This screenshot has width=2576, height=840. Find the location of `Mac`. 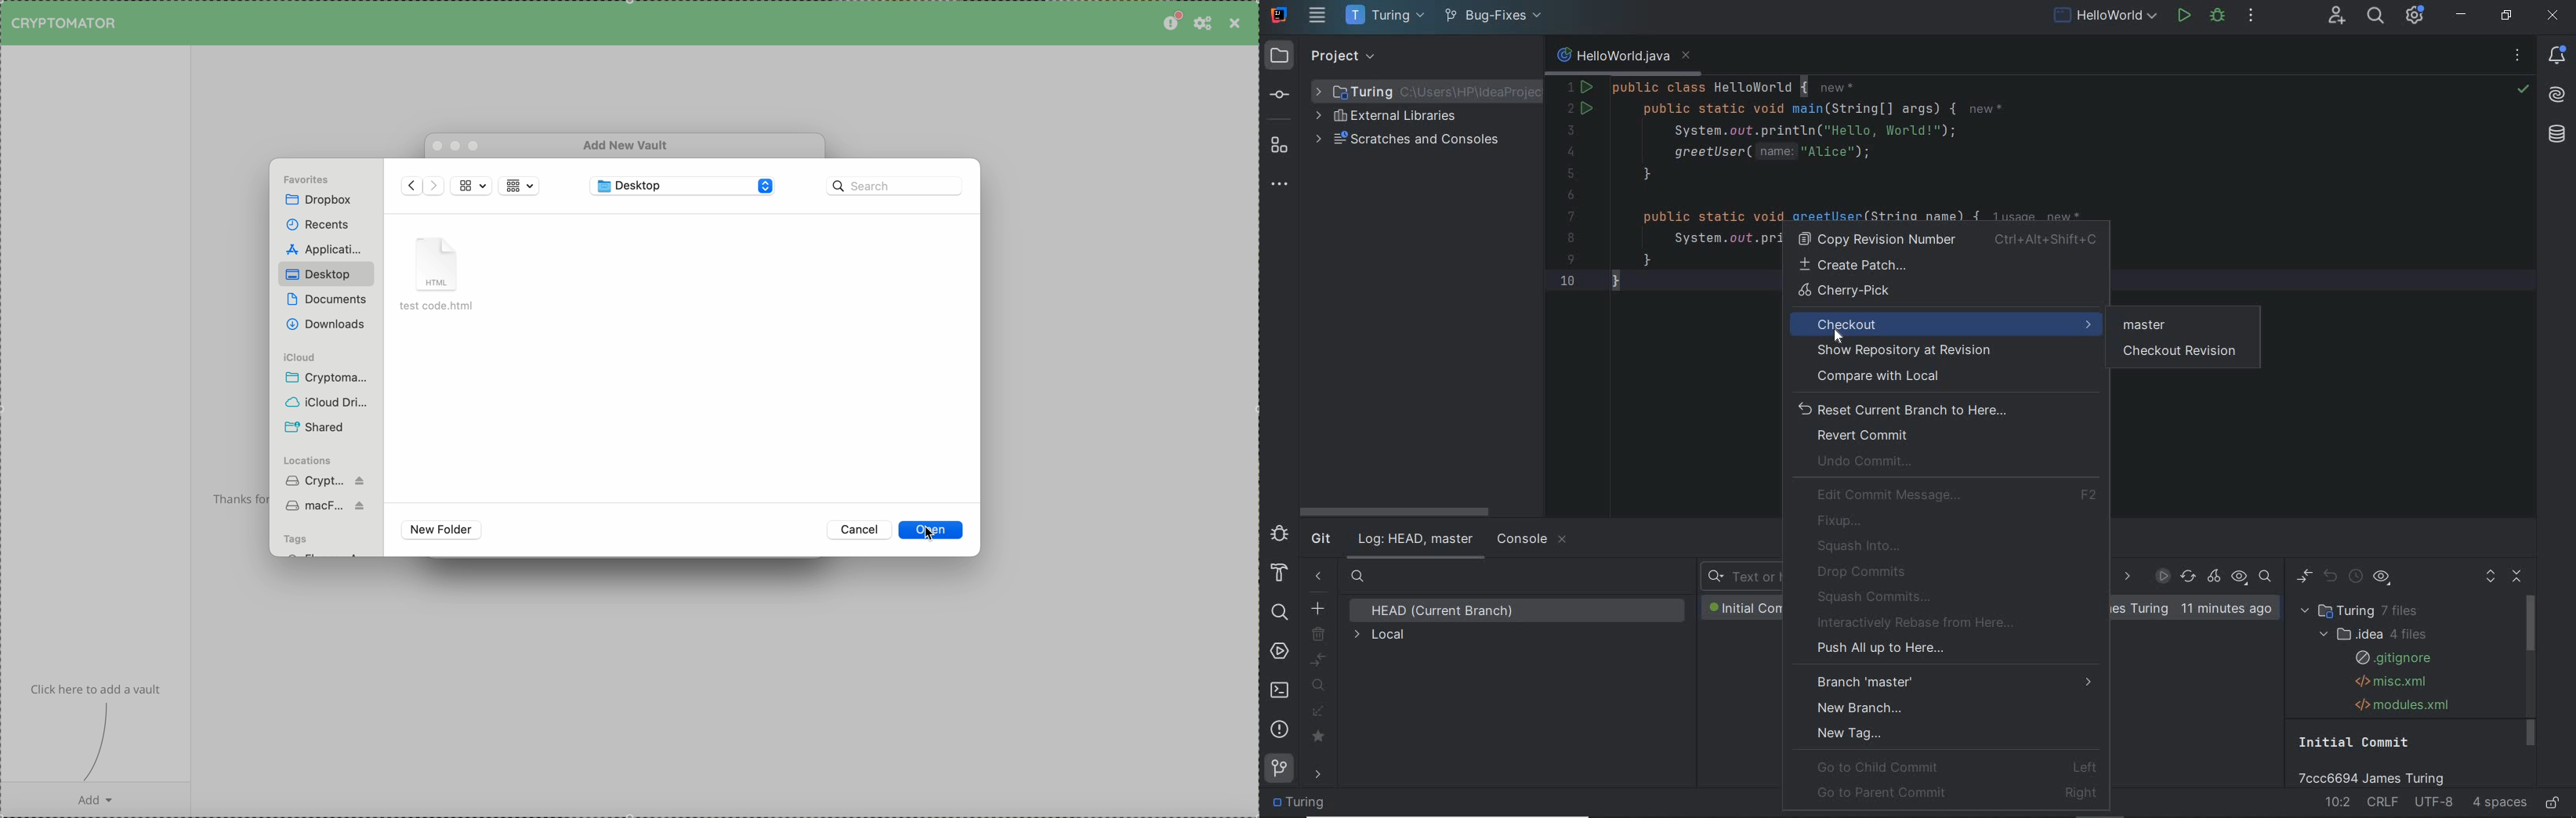

Mac is located at coordinates (329, 507).